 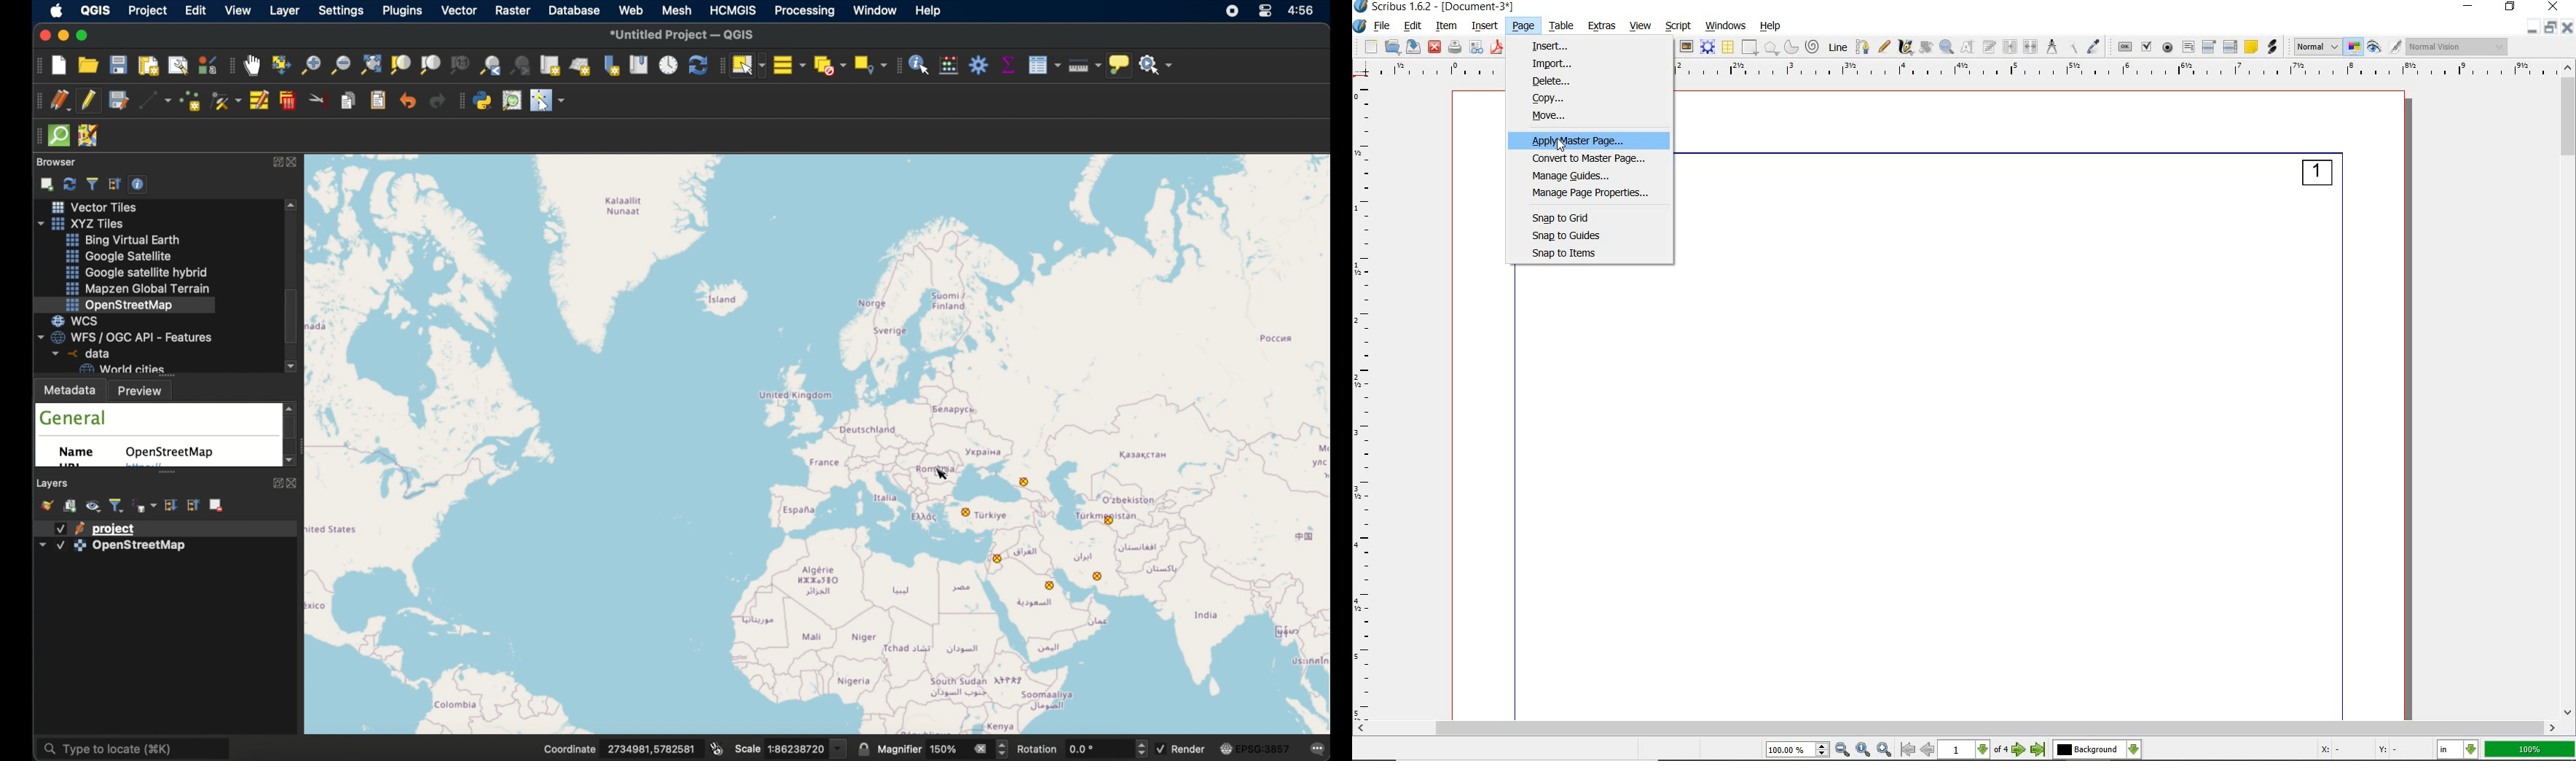 What do you see at coordinates (1772, 27) in the screenshot?
I see `help` at bounding box center [1772, 27].